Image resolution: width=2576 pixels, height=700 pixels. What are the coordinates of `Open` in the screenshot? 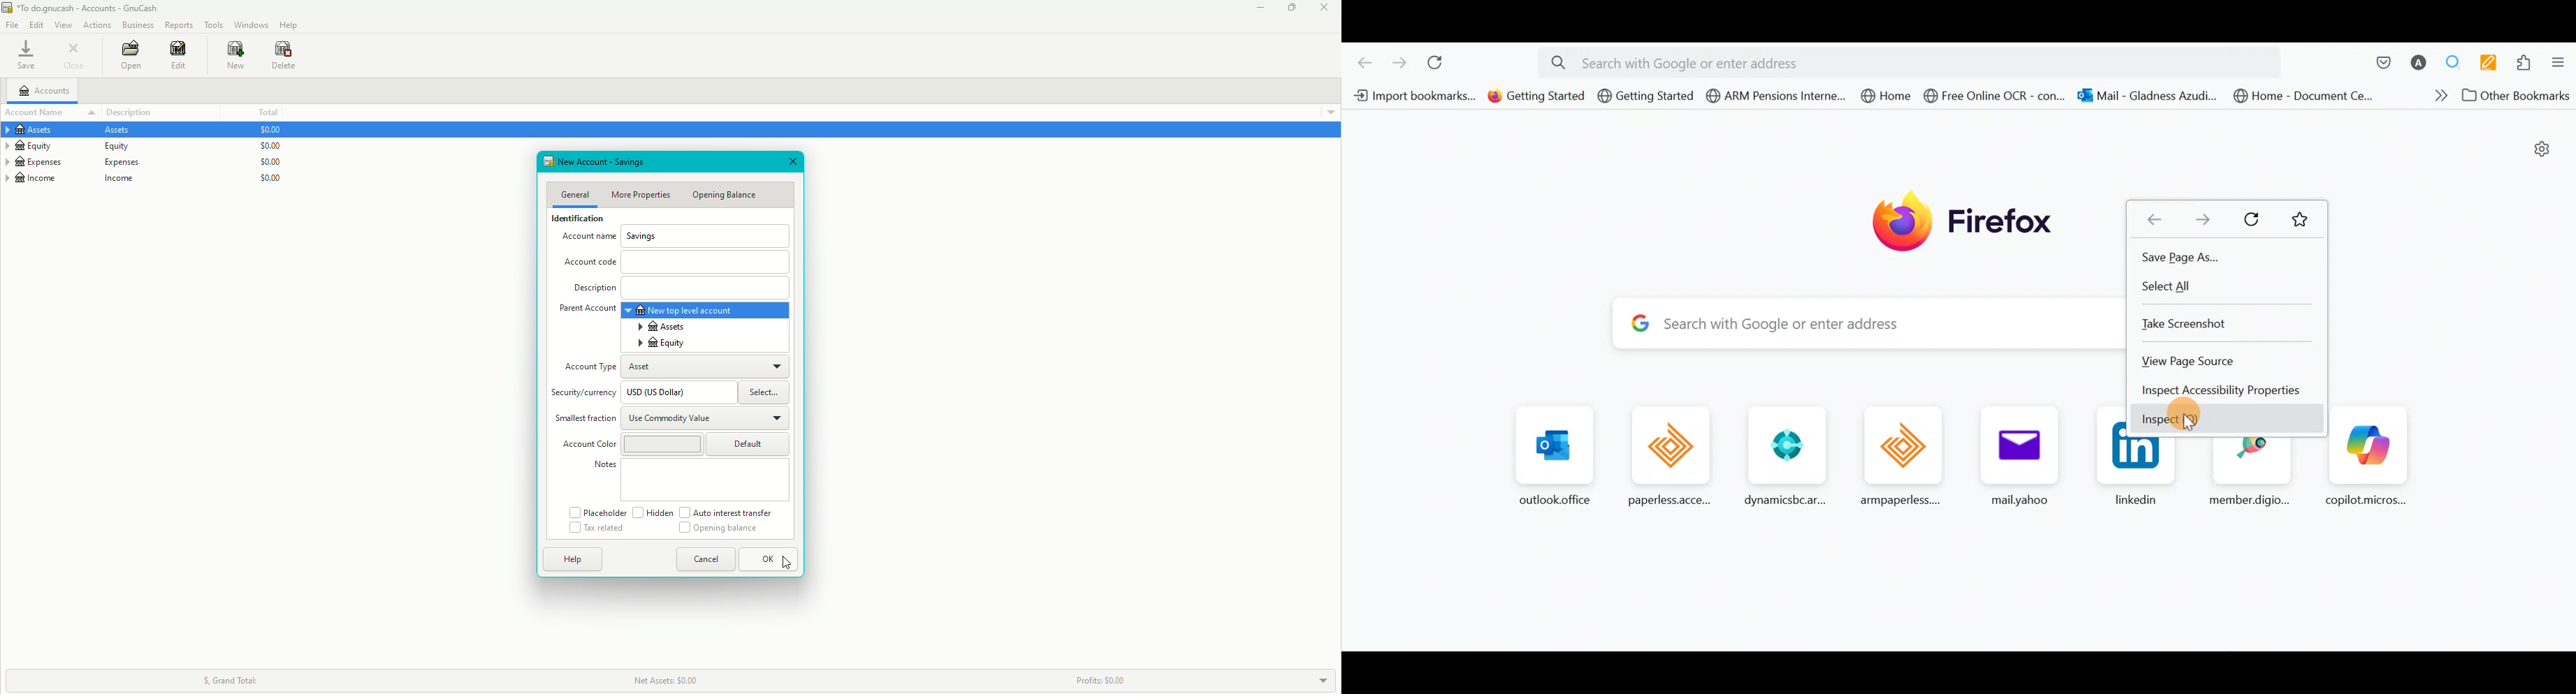 It's located at (129, 57).